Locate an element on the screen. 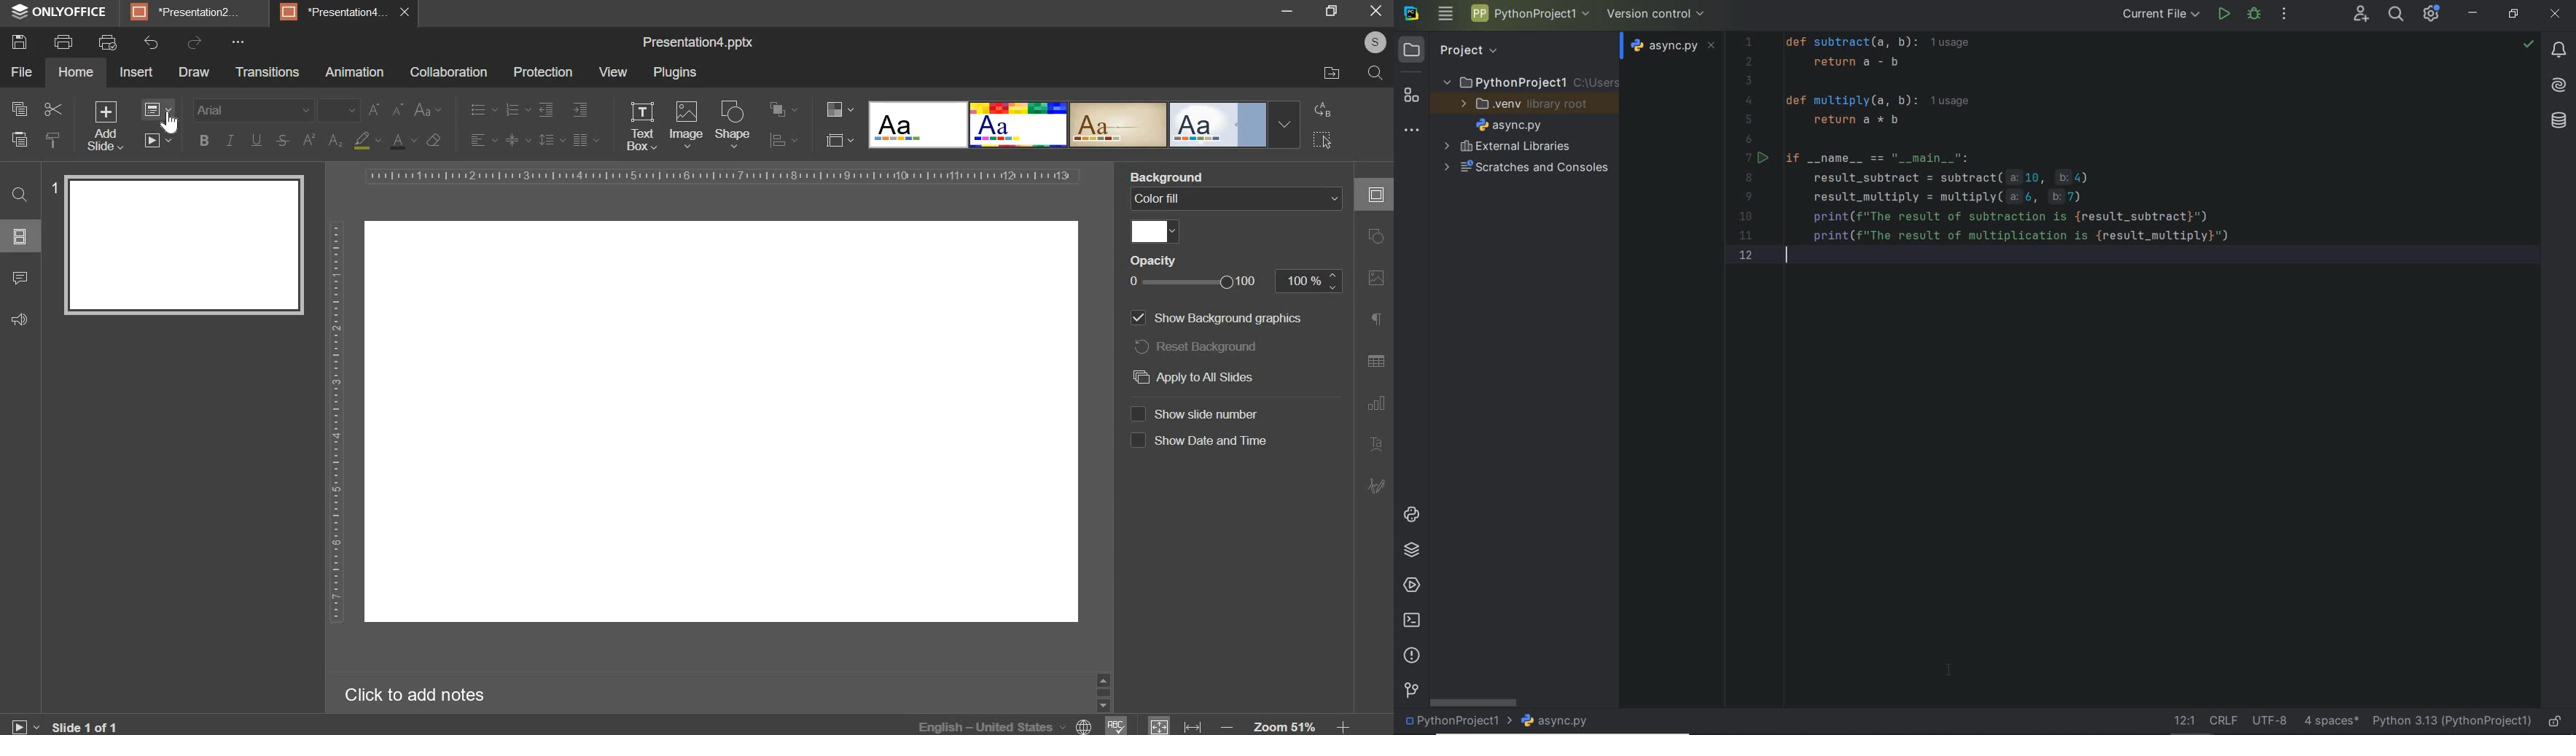  numbering is located at coordinates (517, 110).